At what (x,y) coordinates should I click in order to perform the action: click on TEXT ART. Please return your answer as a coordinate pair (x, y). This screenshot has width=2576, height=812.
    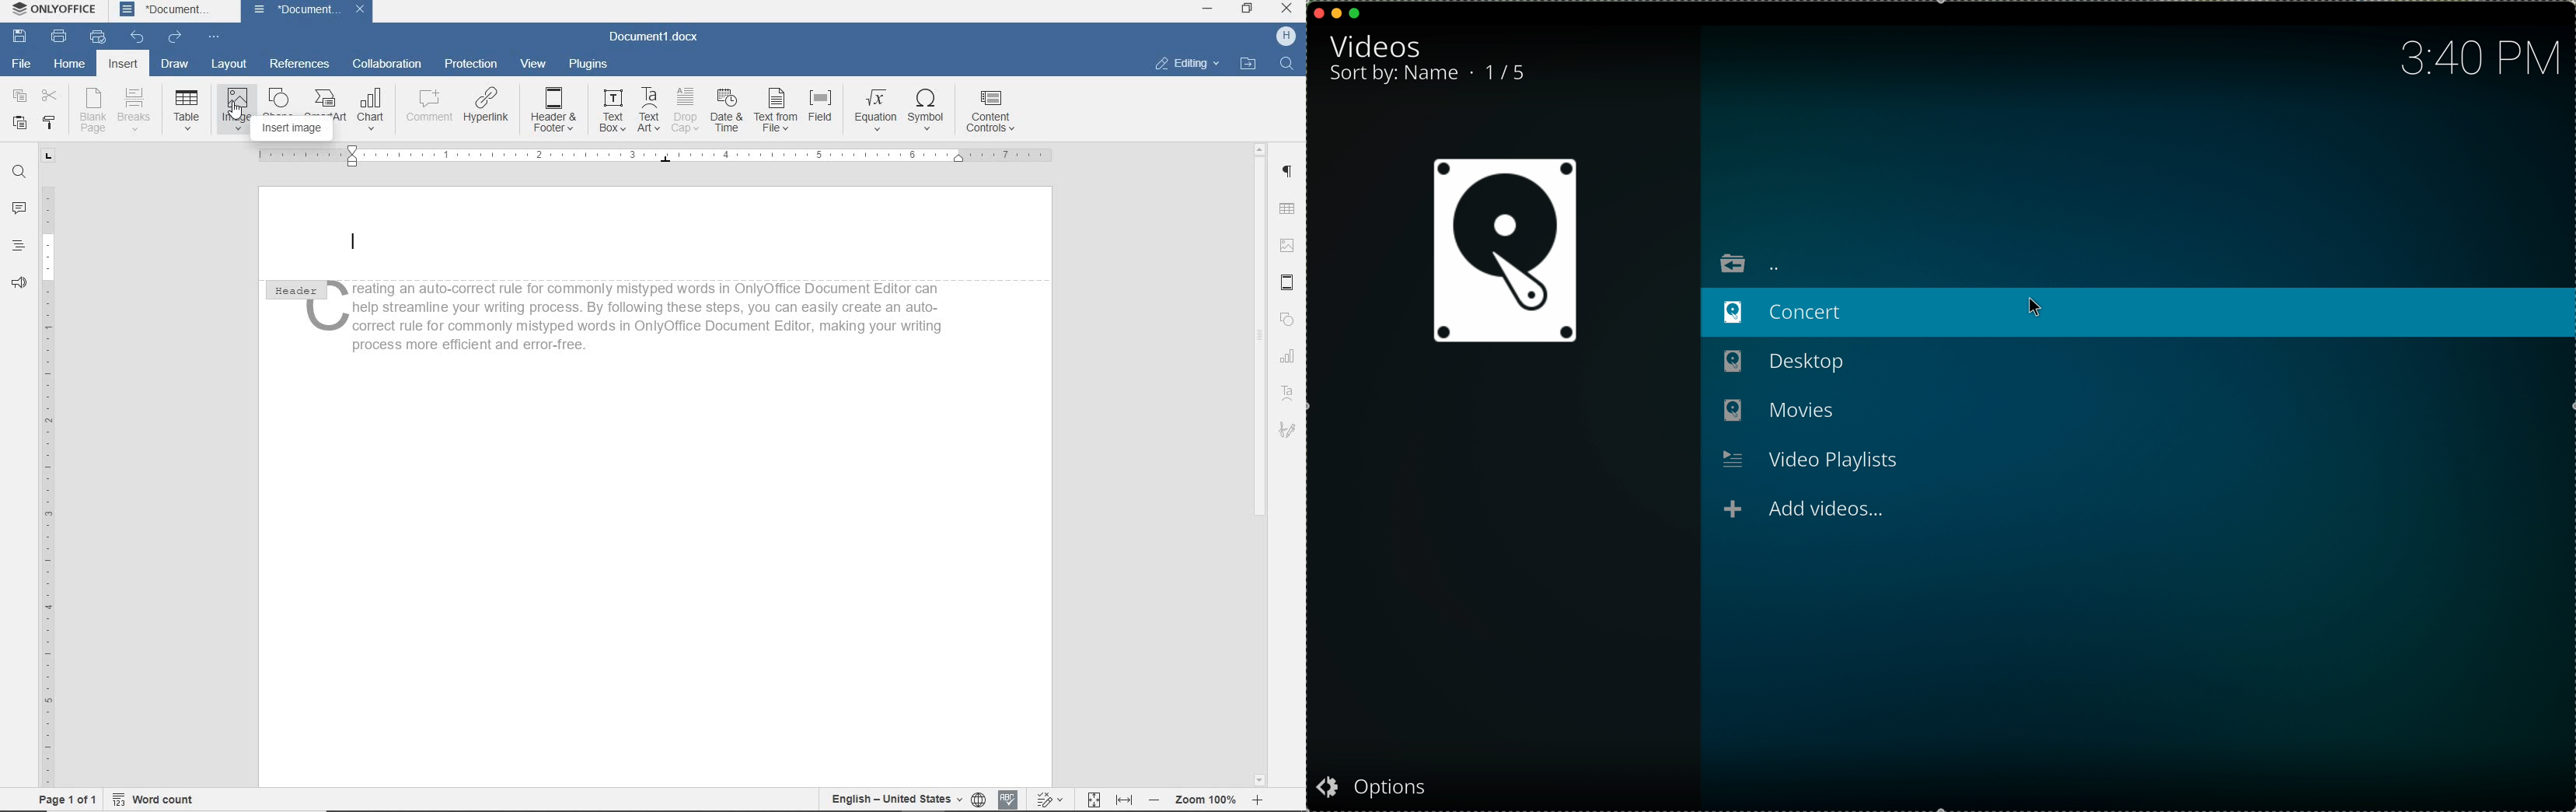
    Looking at the image, I should click on (649, 114).